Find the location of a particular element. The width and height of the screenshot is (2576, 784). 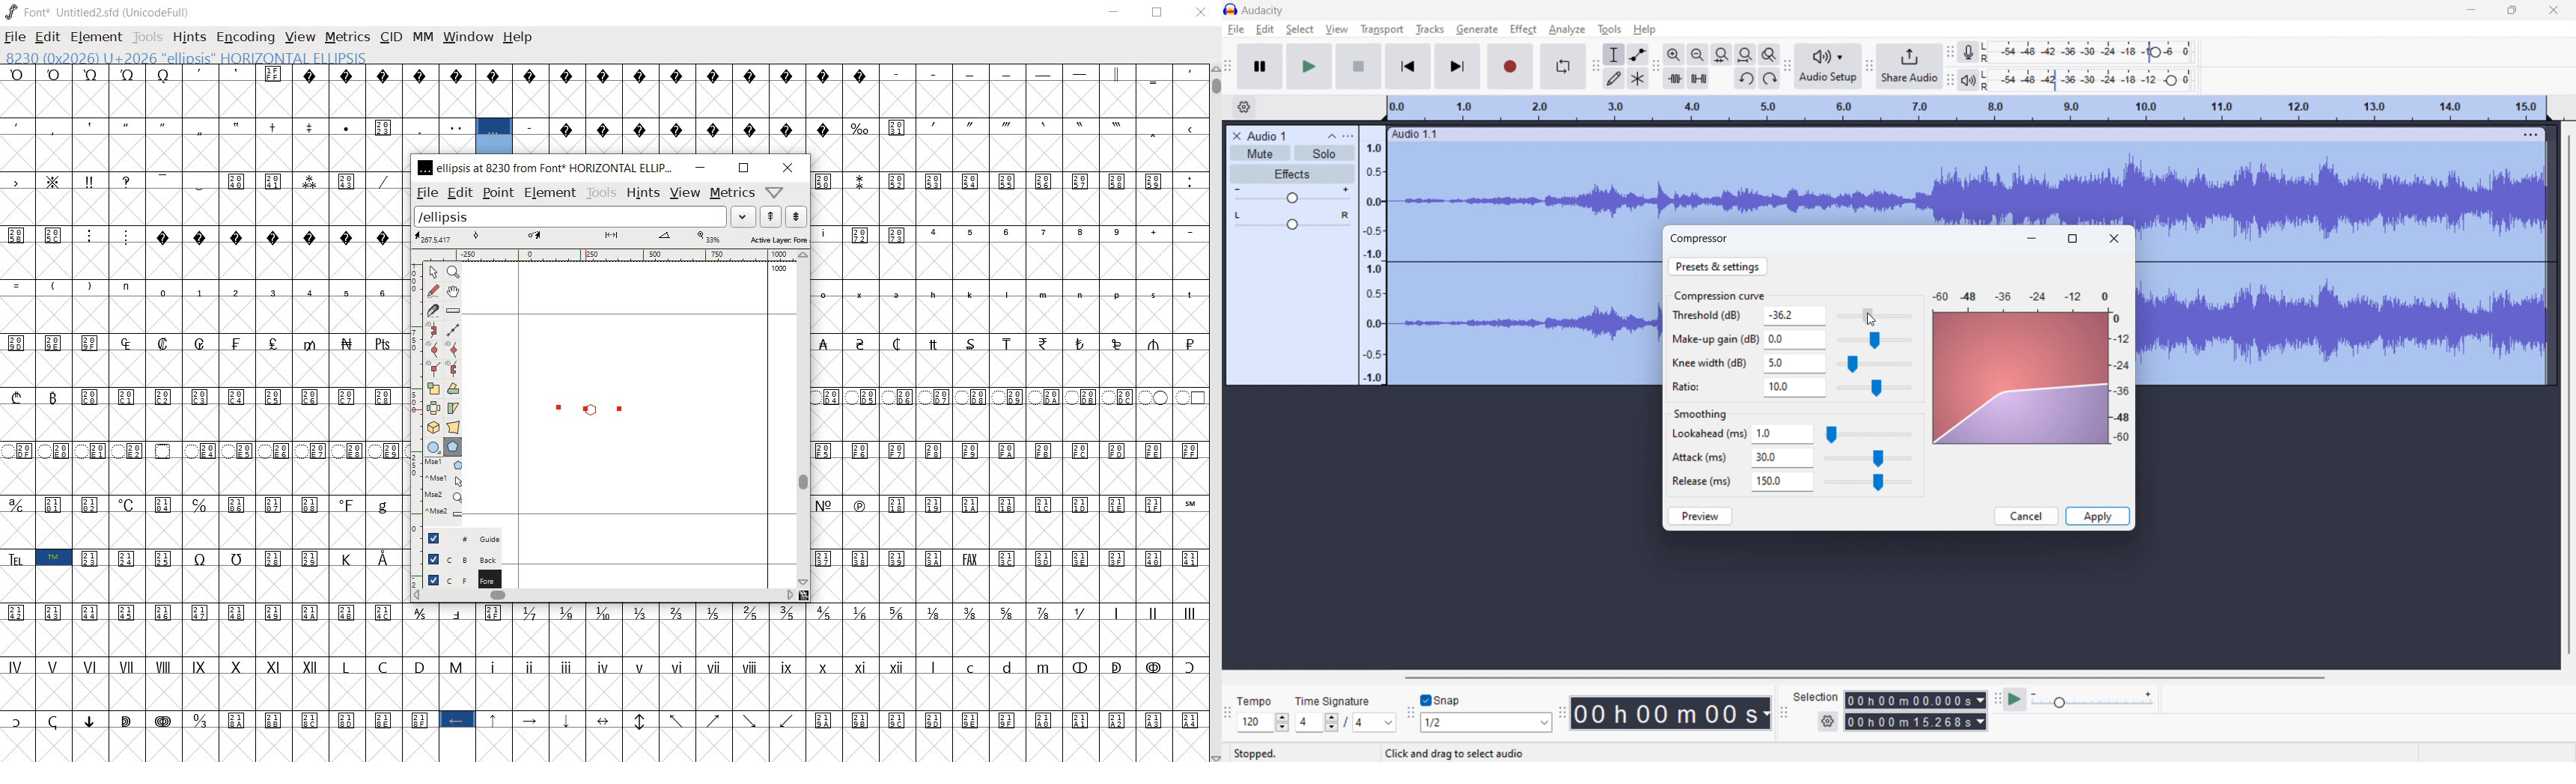

trim audio outside selection is located at coordinates (1675, 78).